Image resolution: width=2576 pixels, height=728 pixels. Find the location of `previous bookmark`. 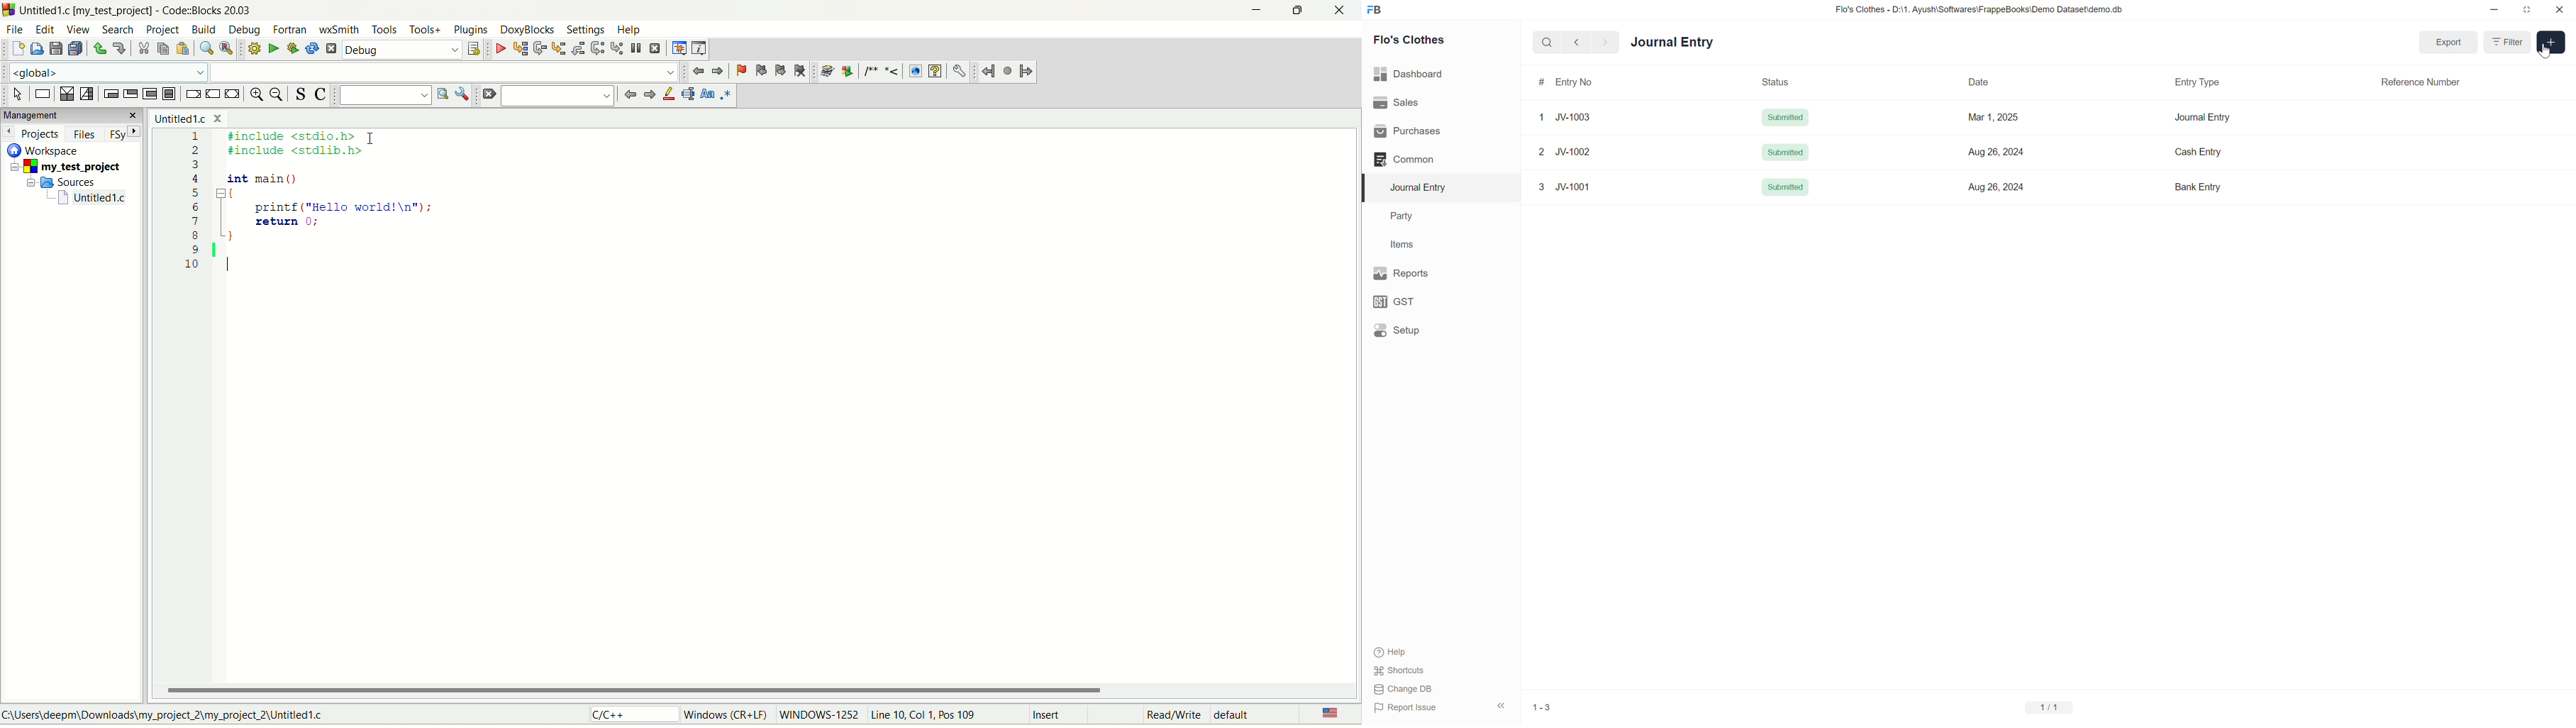

previous bookmark is located at coordinates (760, 71).